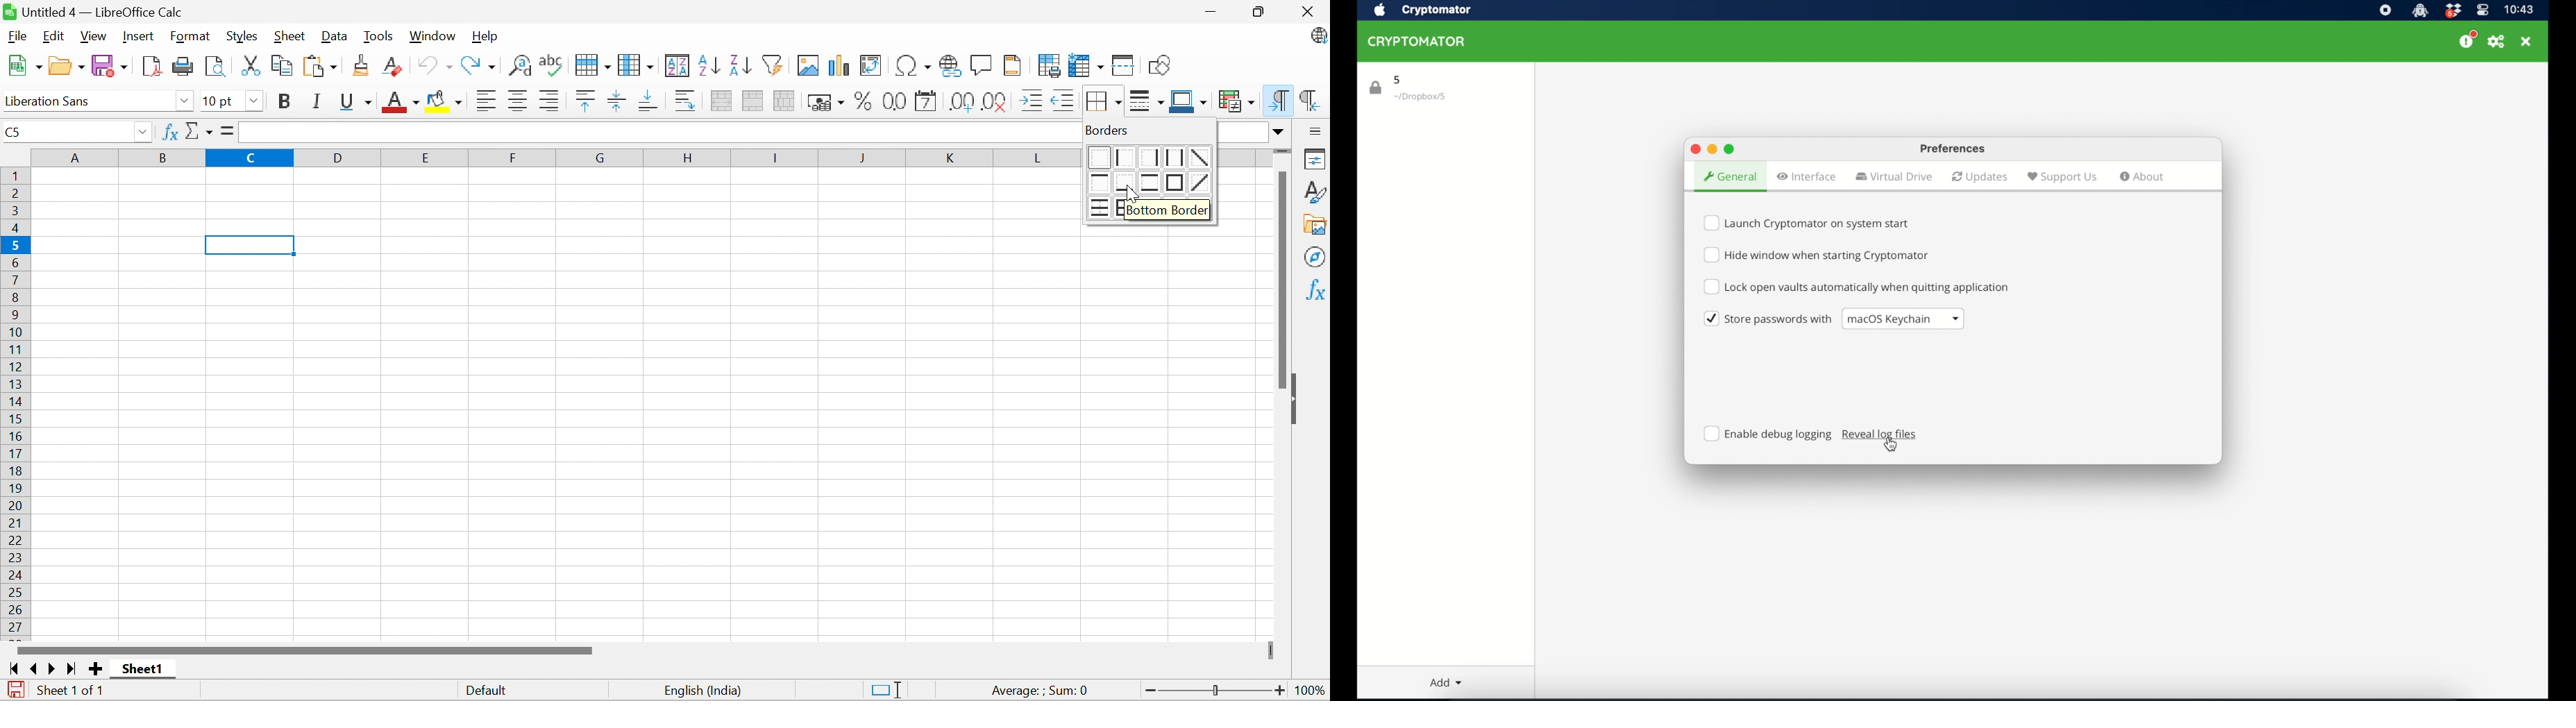  What do you see at coordinates (1892, 443) in the screenshot?
I see `cursor` at bounding box center [1892, 443].